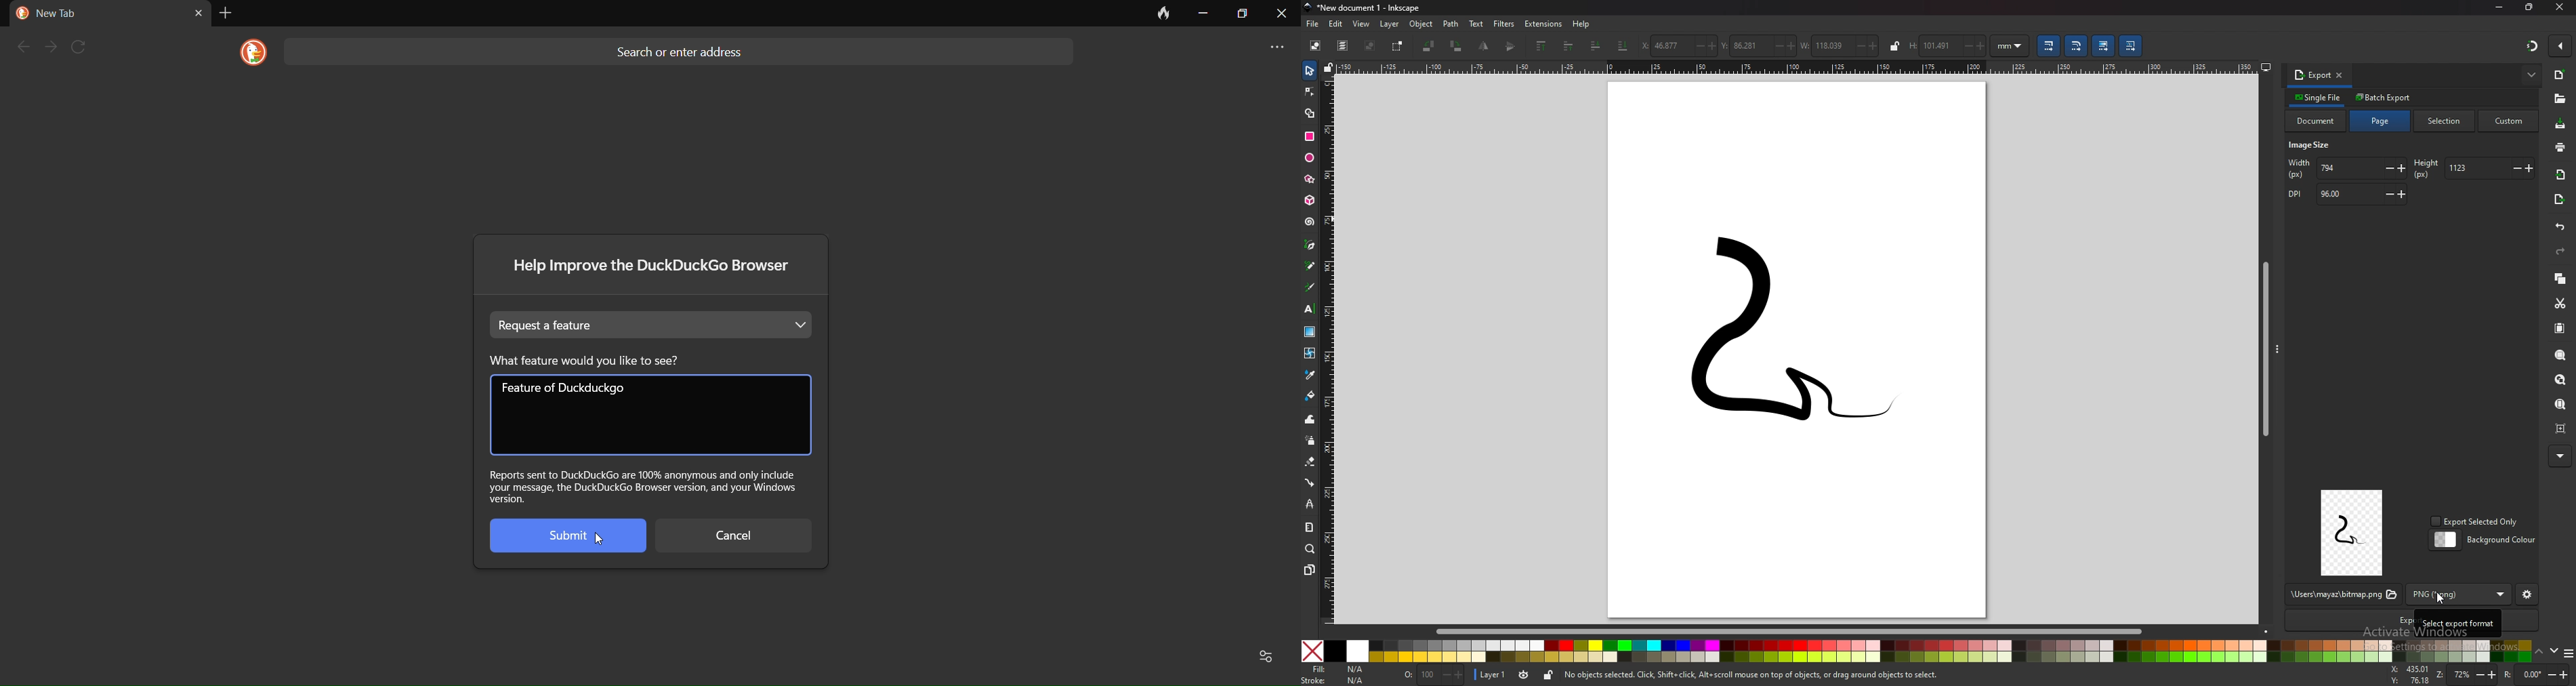 The height and width of the screenshot is (700, 2576). What do you see at coordinates (1309, 504) in the screenshot?
I see `lpe` at bounding box center [1309, 504].